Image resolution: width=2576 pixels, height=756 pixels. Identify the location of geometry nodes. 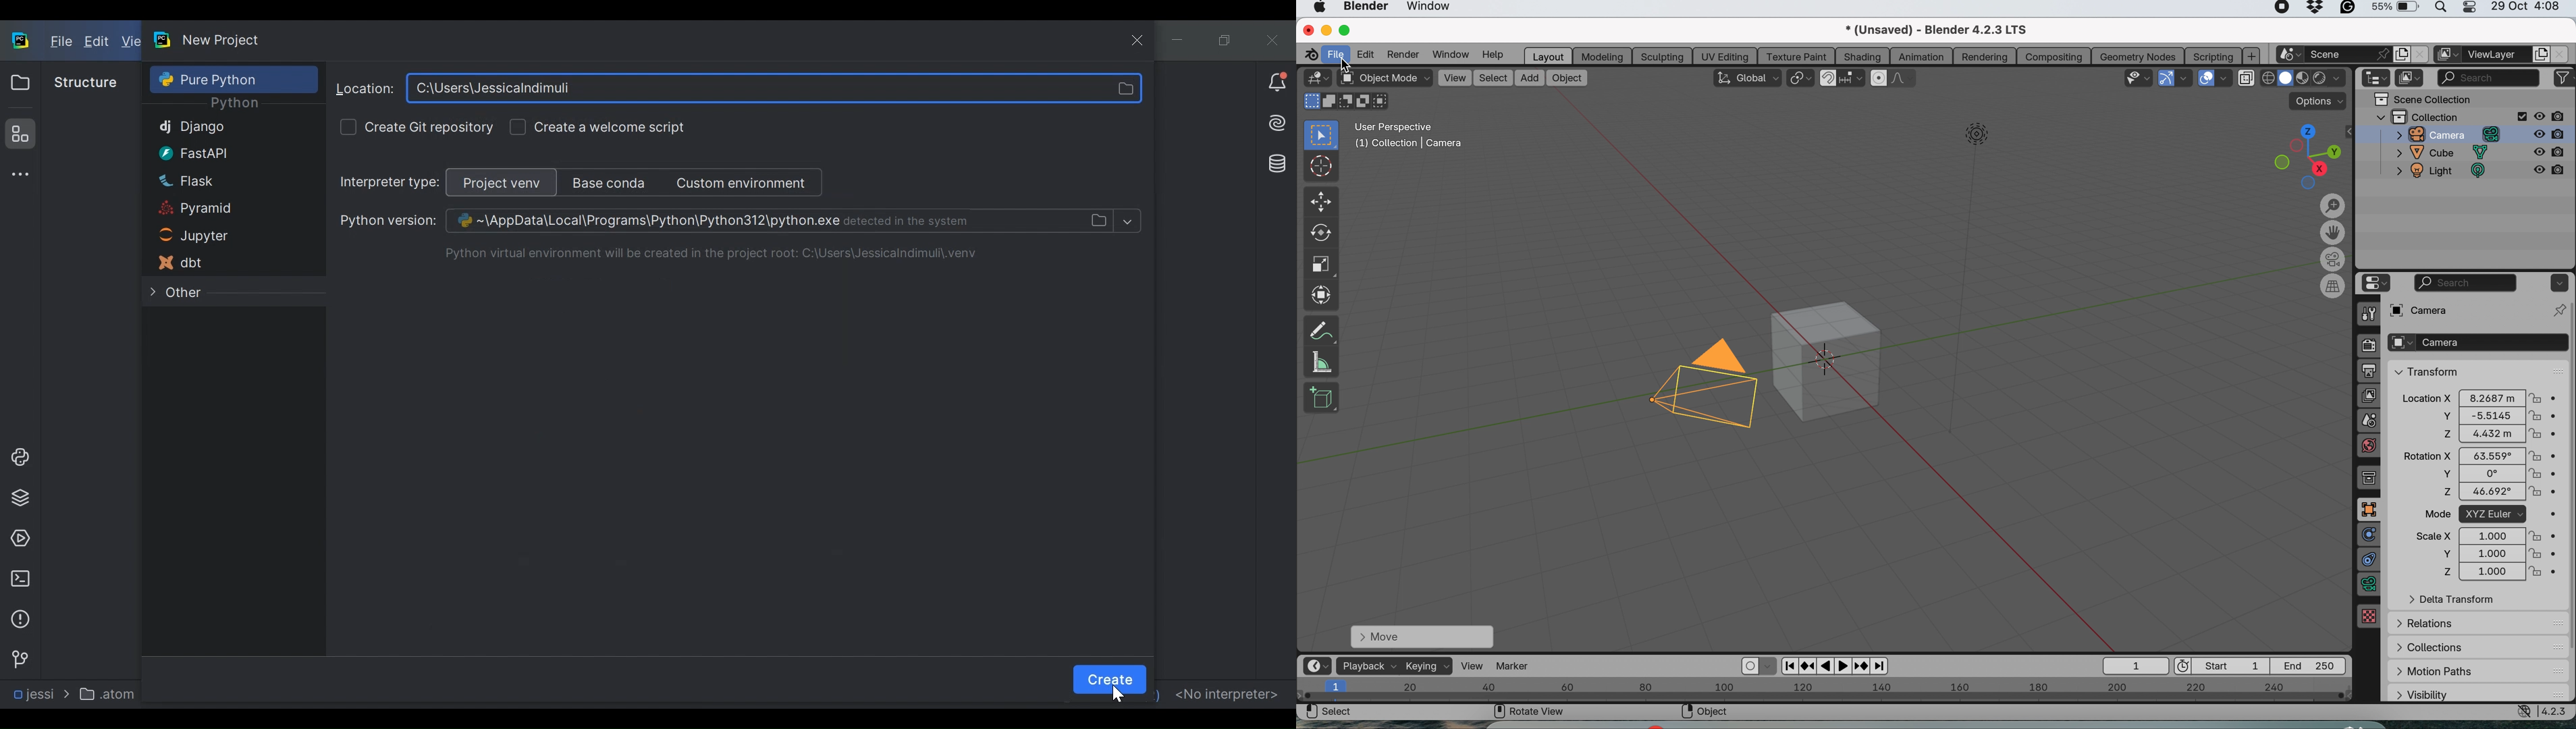
(2139, 55).